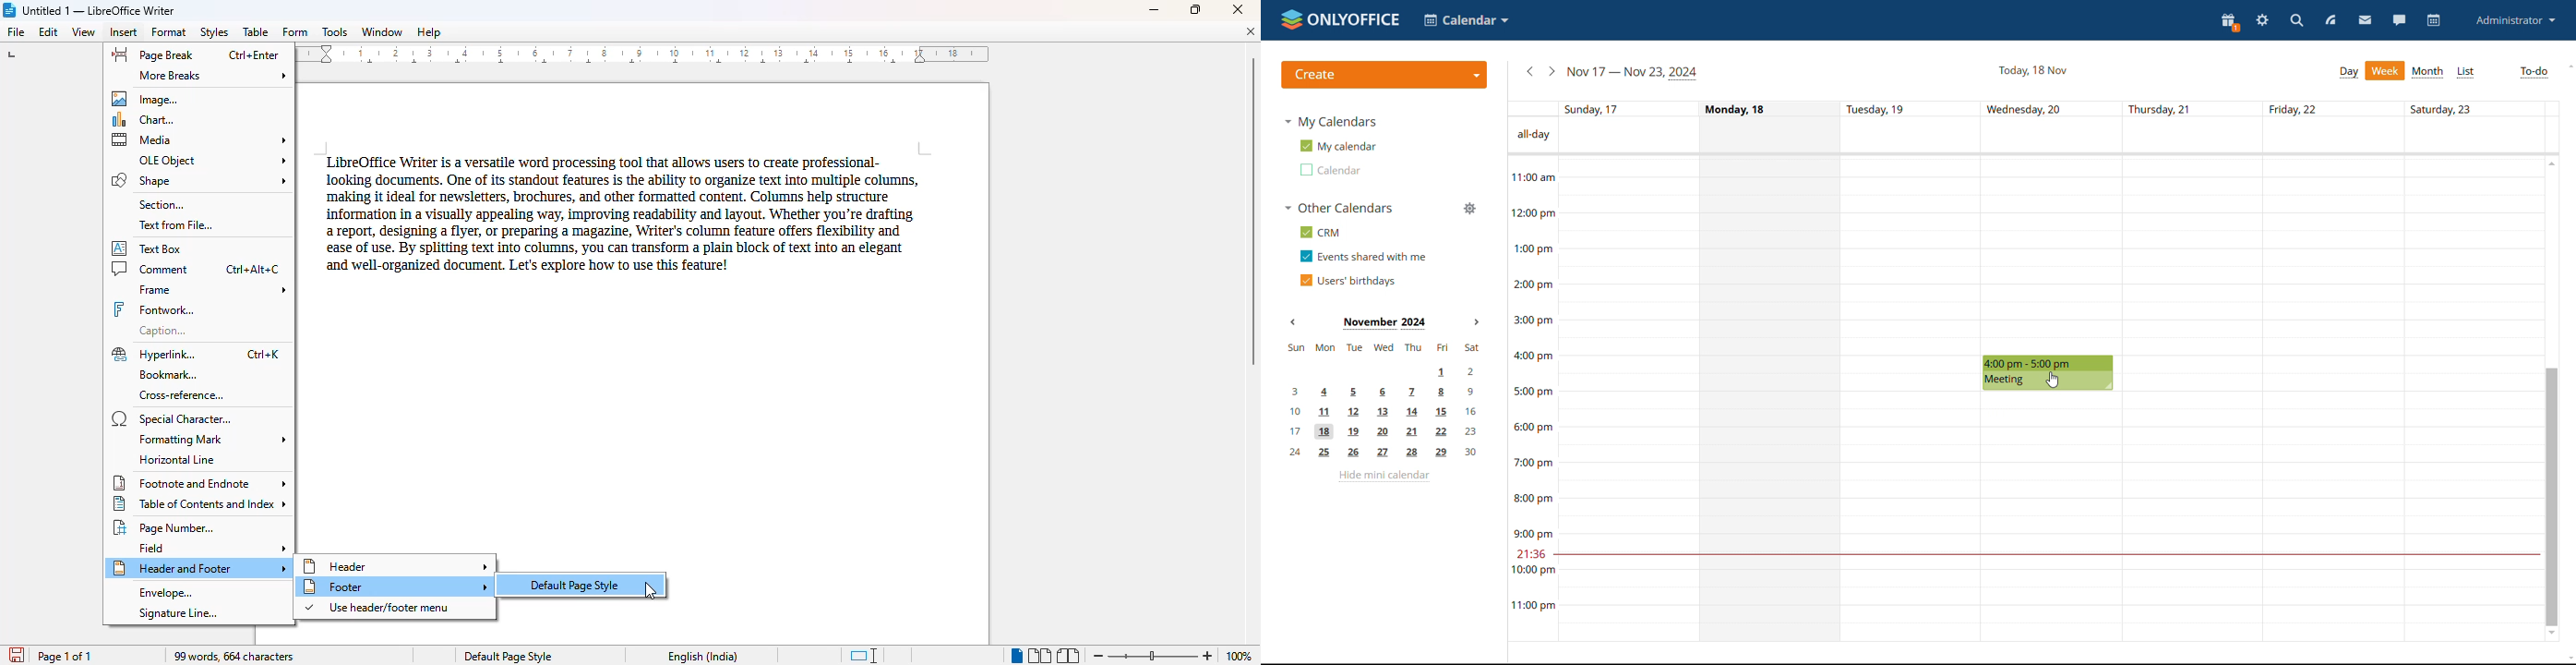  I want to click on form, so click(294, 32).